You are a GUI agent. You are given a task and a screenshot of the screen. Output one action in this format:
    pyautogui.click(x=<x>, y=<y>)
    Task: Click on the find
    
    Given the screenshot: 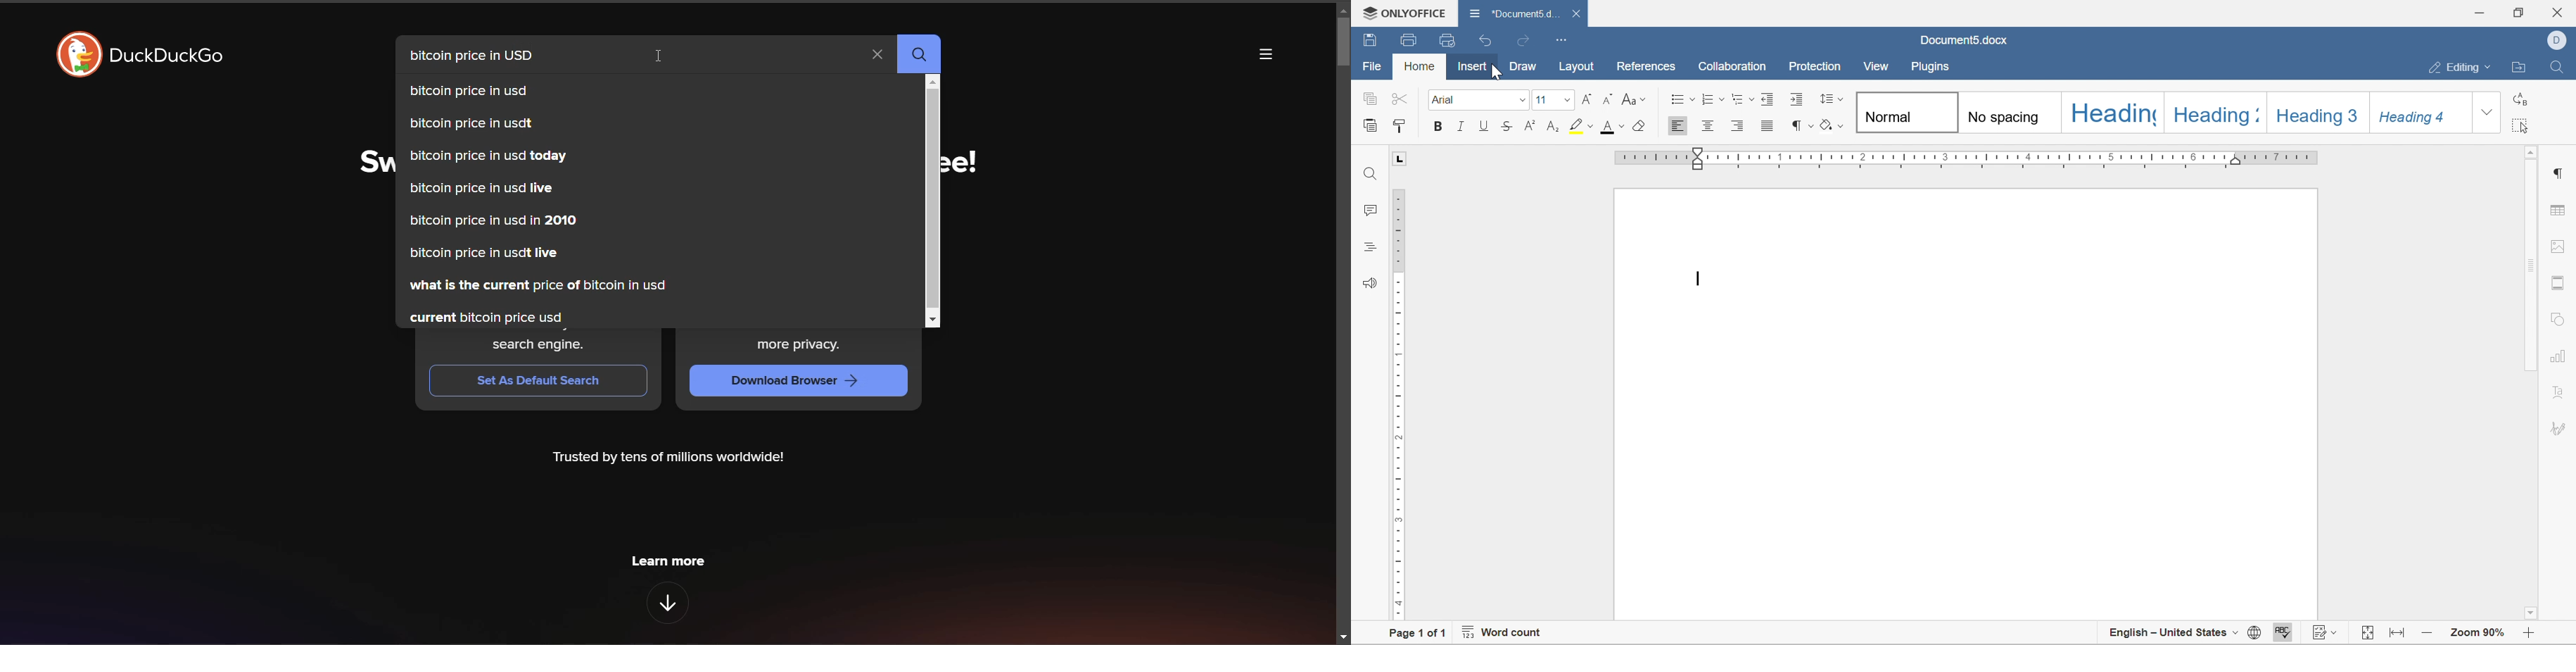 What is the action you would take?
    pyautogui.click(x=1368, y=173)
    